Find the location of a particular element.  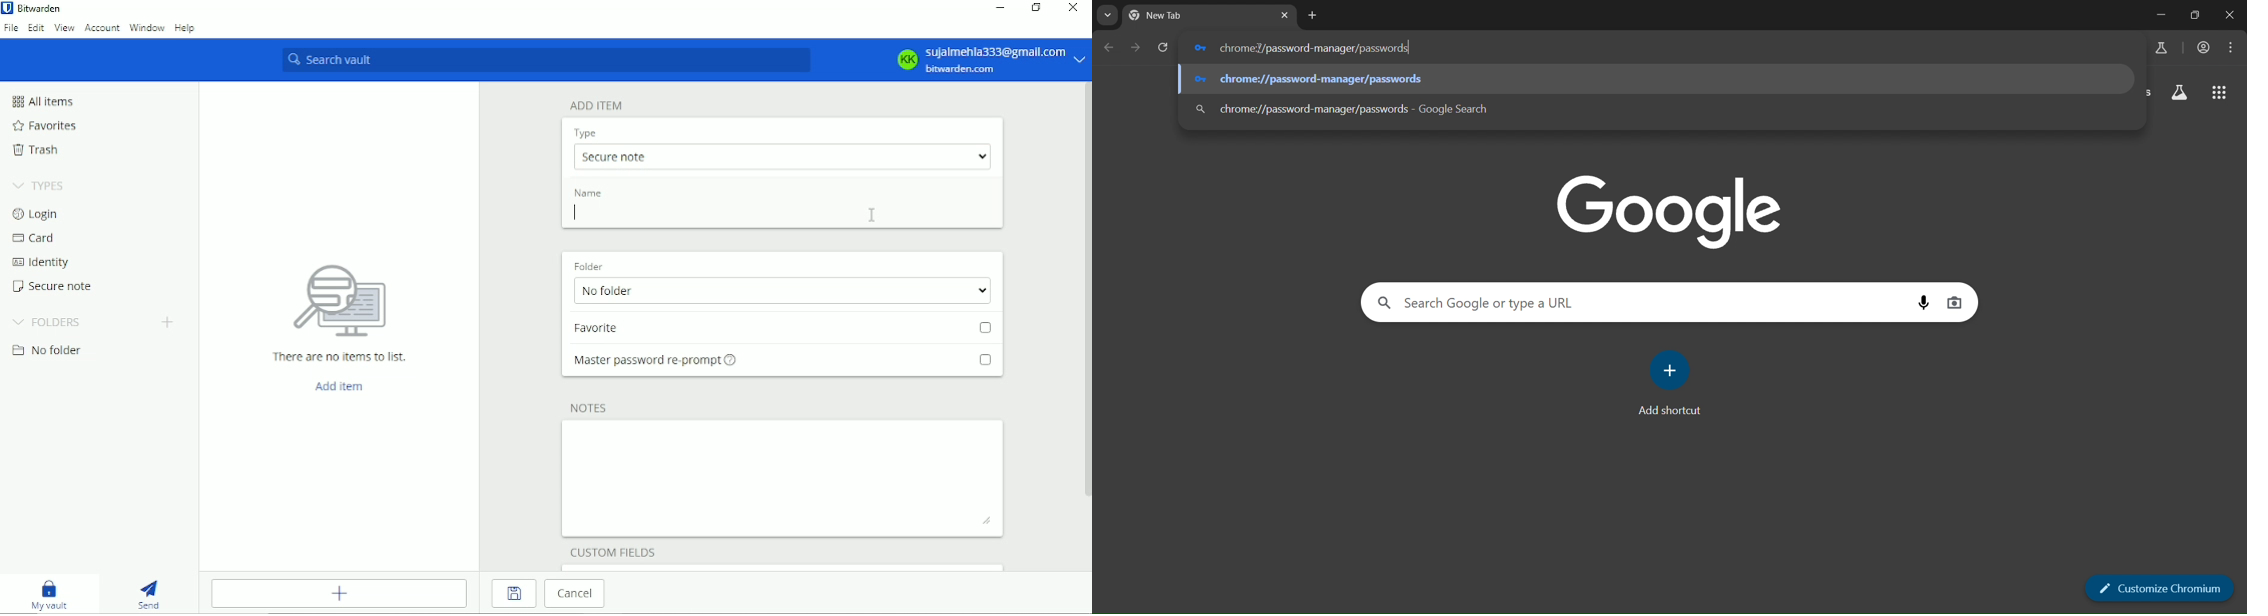

Secure note is located at coordinates (54, 286).